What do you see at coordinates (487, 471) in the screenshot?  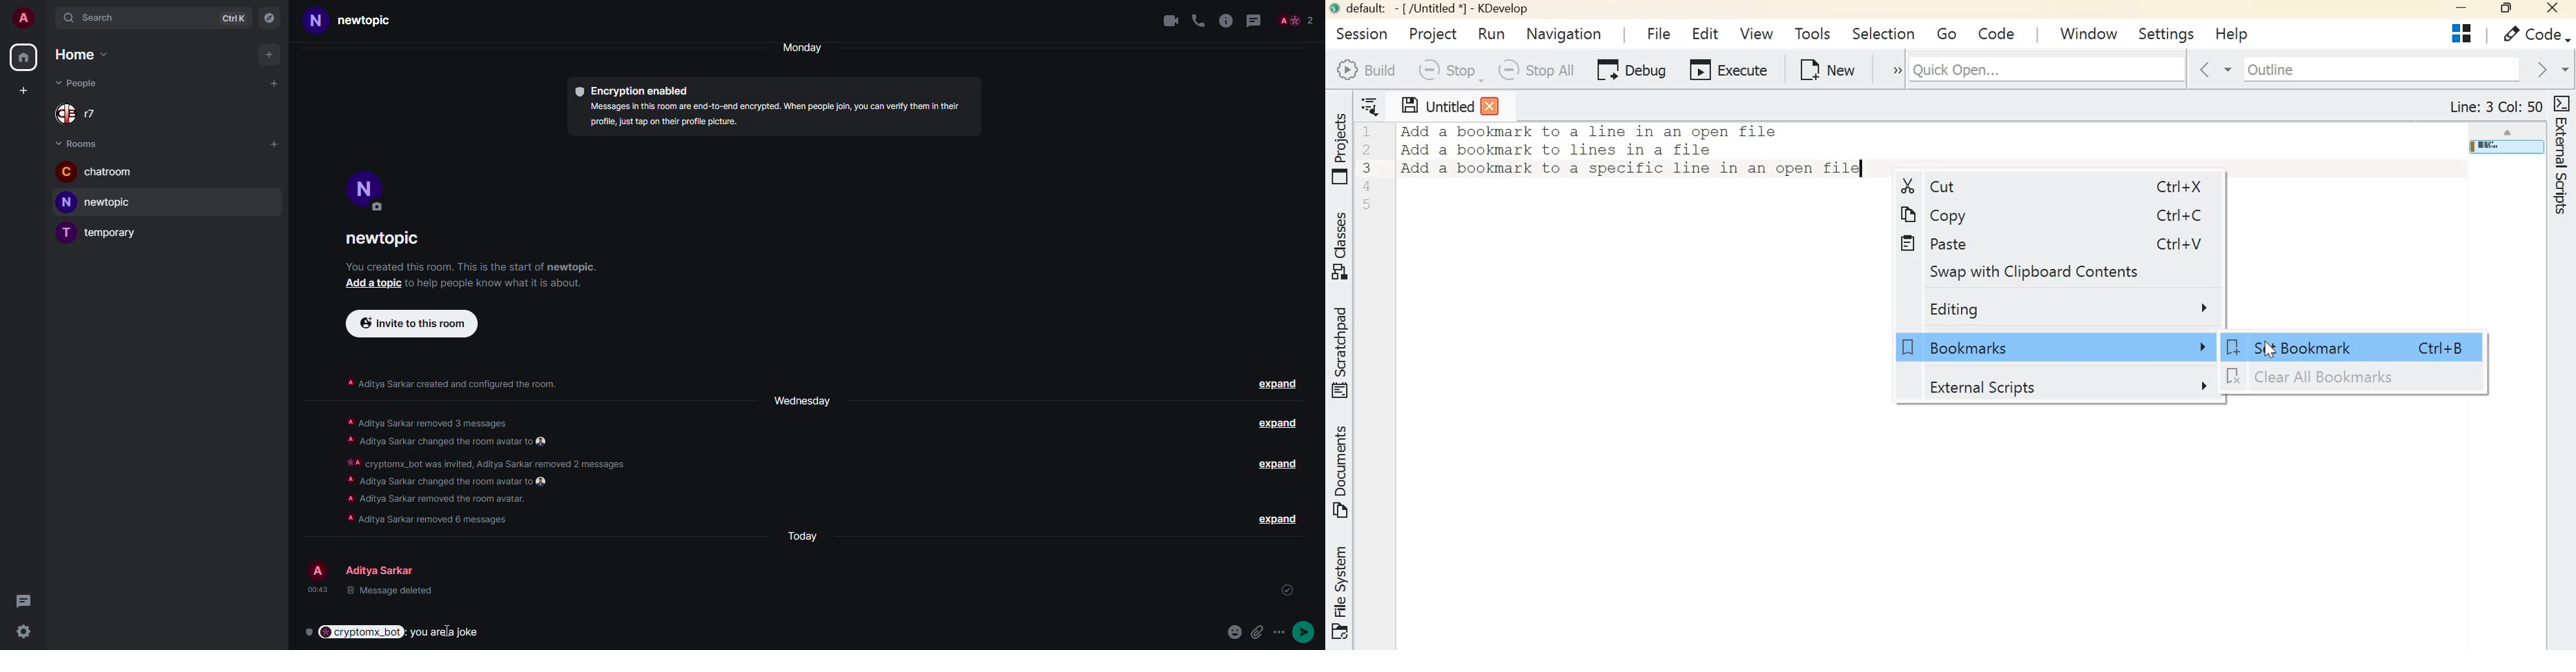 I see `info` at bounding box center [487, 471].